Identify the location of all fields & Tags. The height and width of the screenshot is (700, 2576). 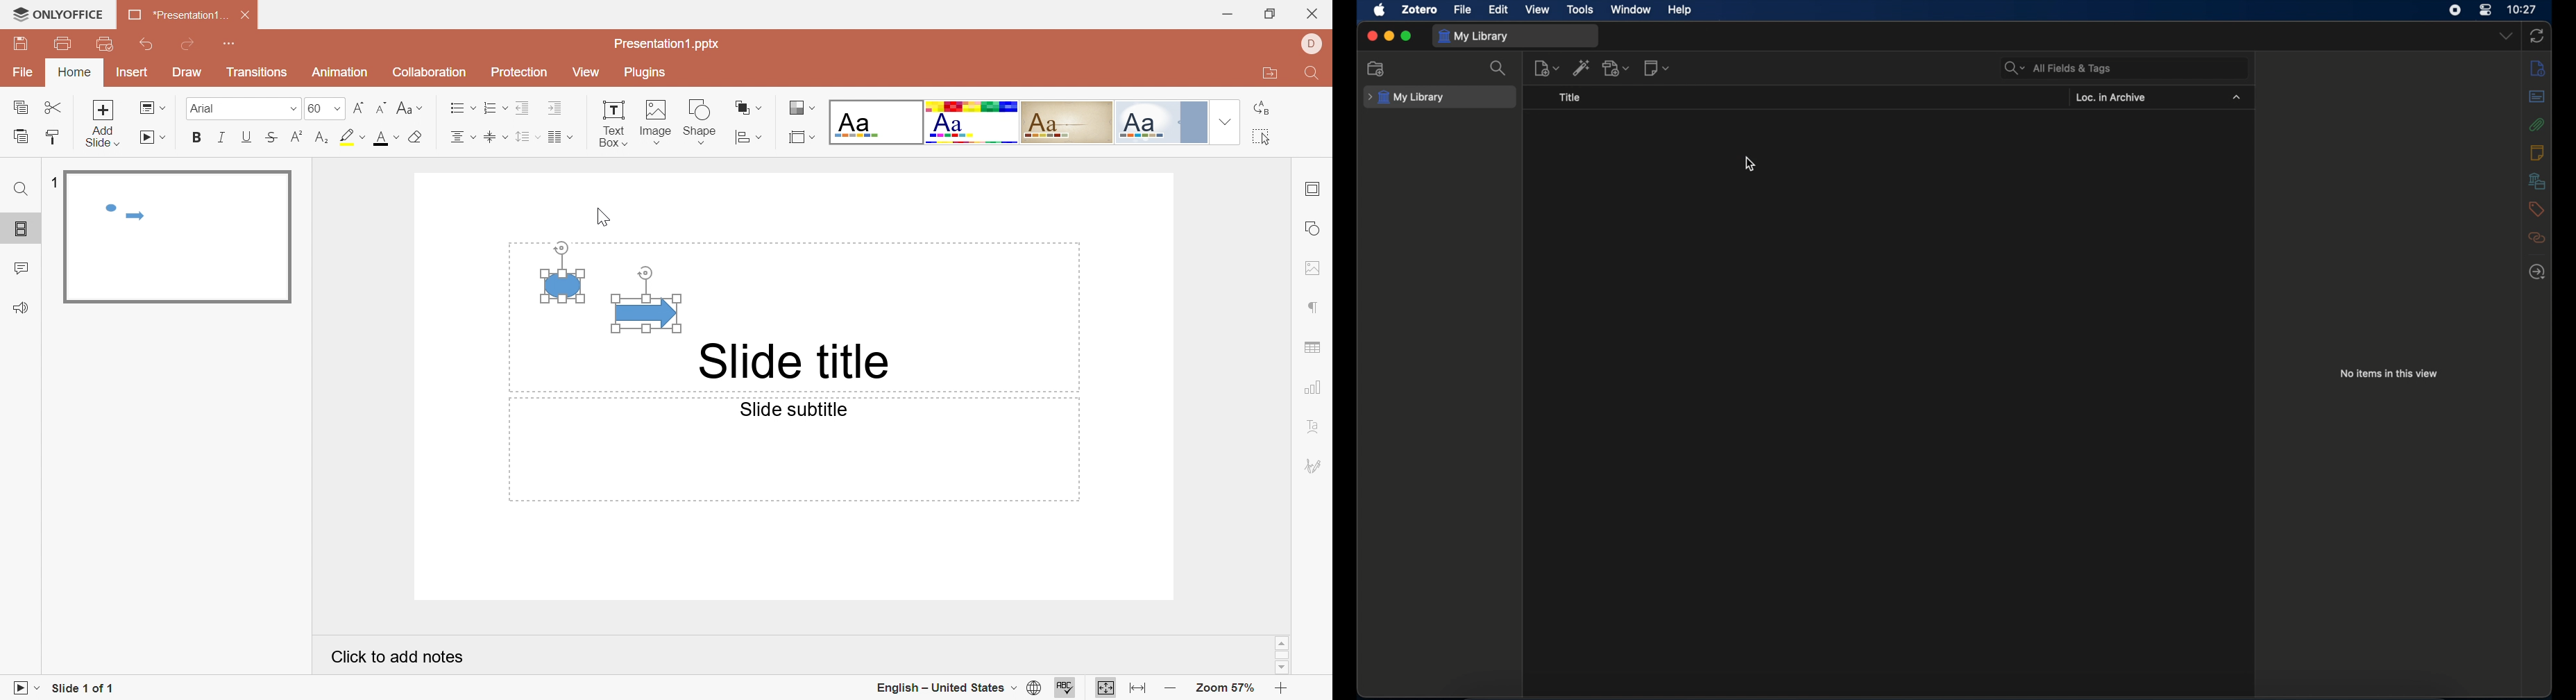
(2060, 68).